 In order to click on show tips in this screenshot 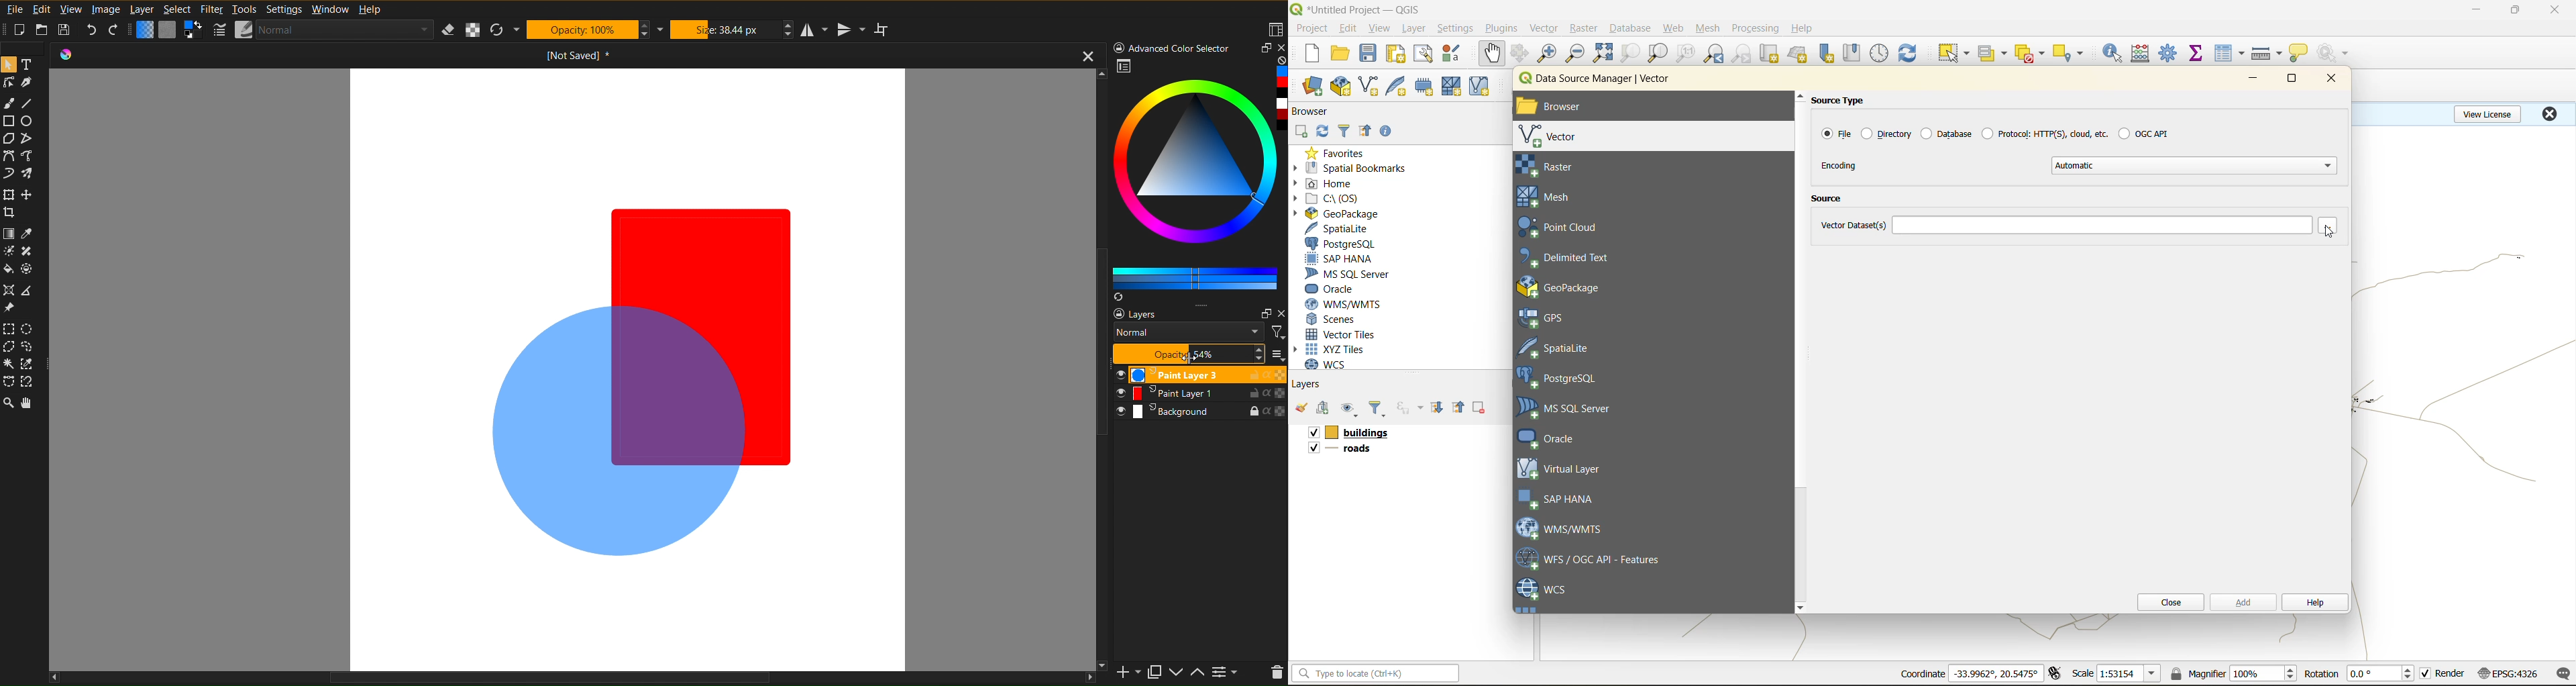, I will do `click(2299, 54)`.